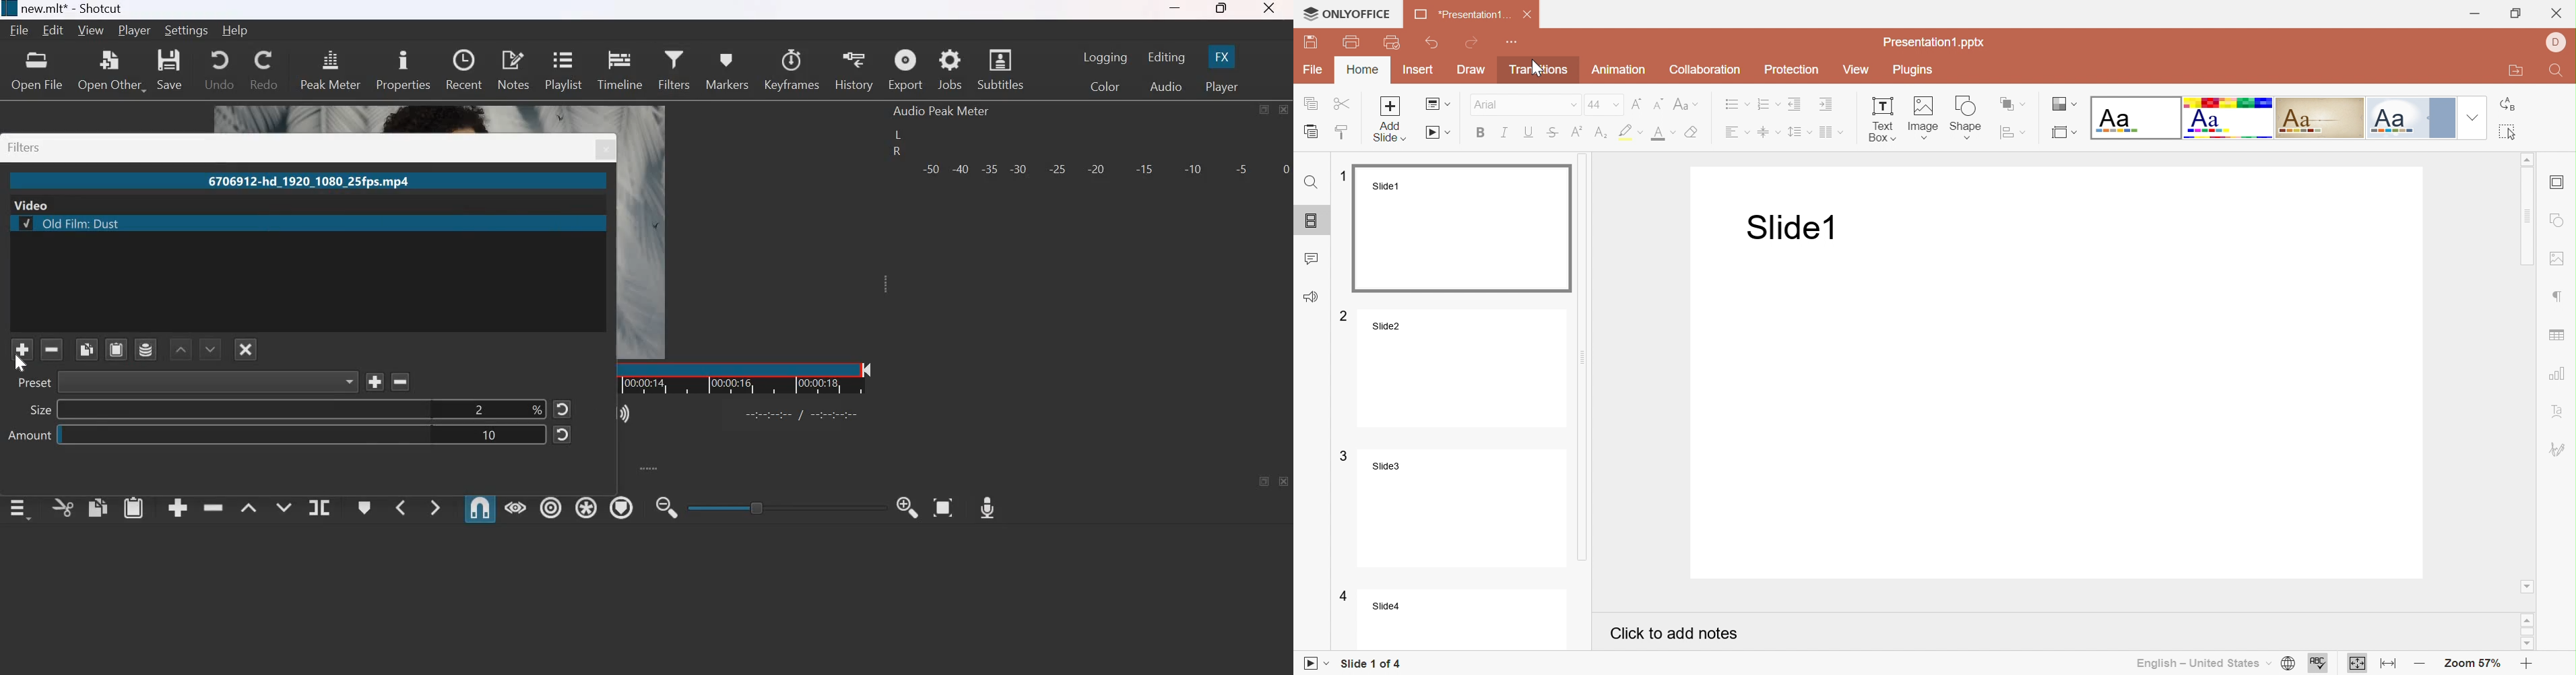 The image size is (2576, 700). I want to click on Add a filter, so click(22, 350).